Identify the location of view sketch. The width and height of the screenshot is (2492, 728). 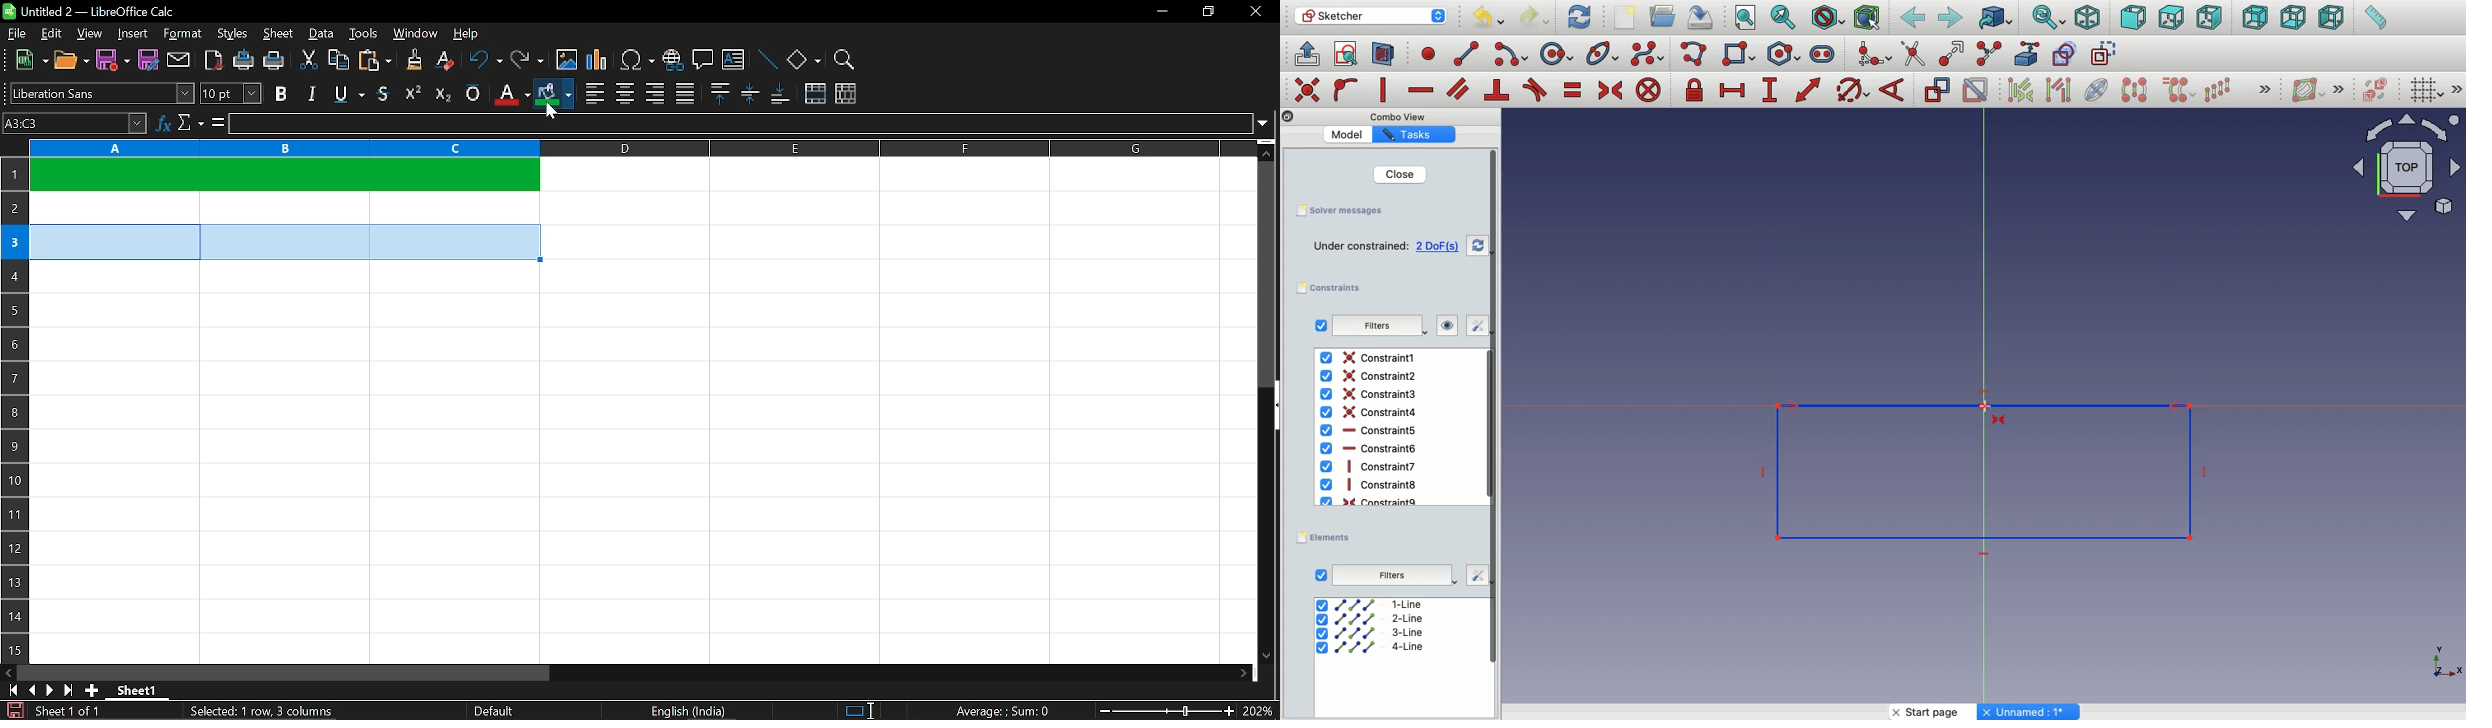
(1348, 55).